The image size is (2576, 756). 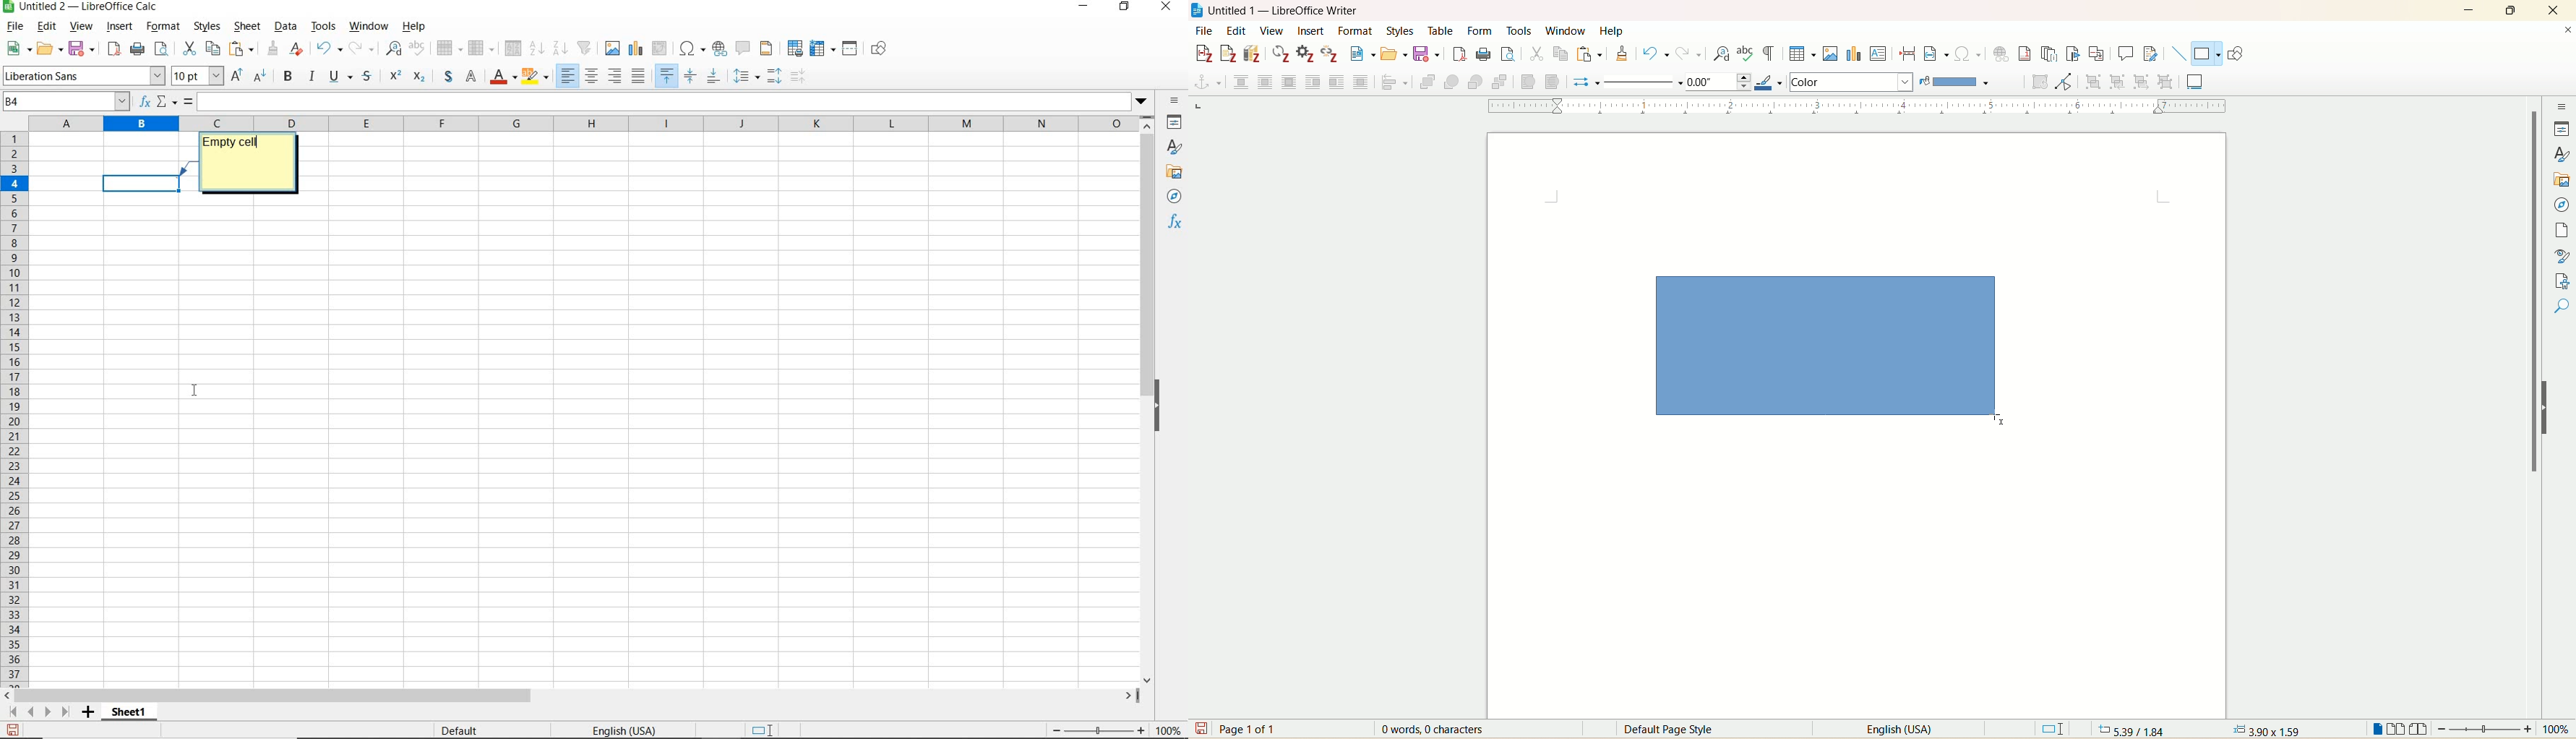 I want to click on insert, so click(x=1311, y=31).